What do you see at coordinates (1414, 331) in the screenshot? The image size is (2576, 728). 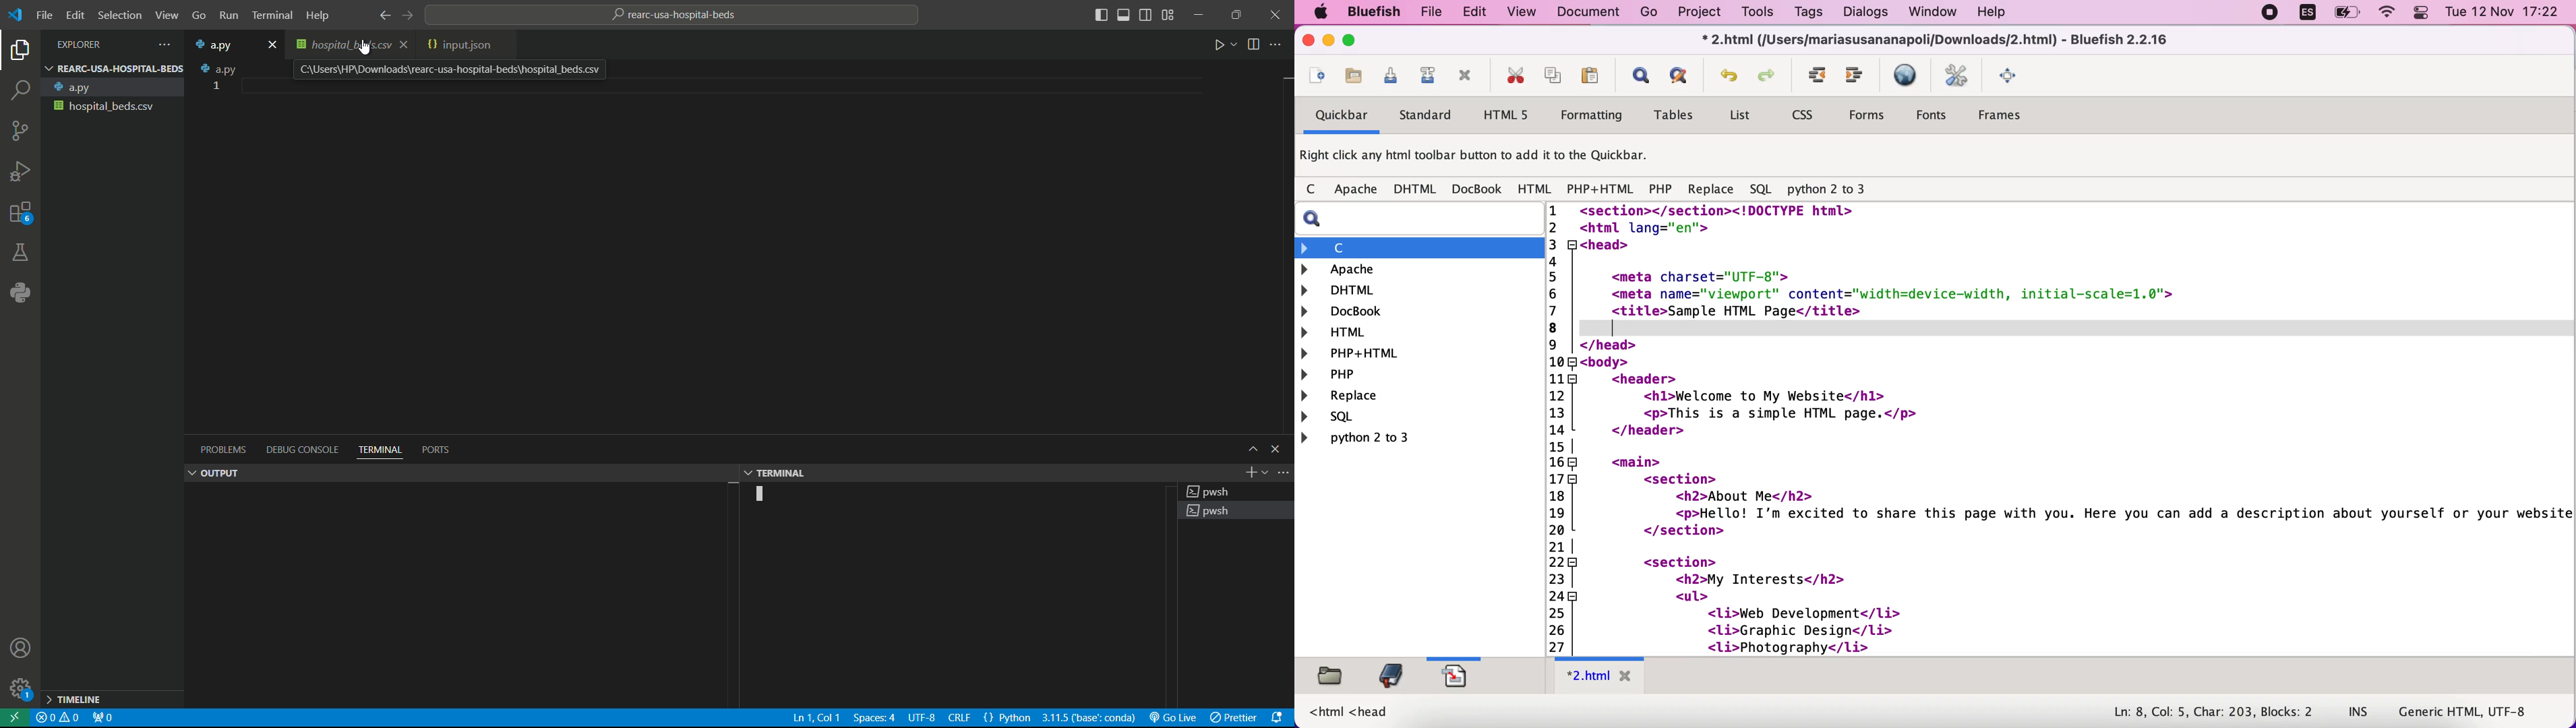 I see `html` at bounding box center [1414, 331].